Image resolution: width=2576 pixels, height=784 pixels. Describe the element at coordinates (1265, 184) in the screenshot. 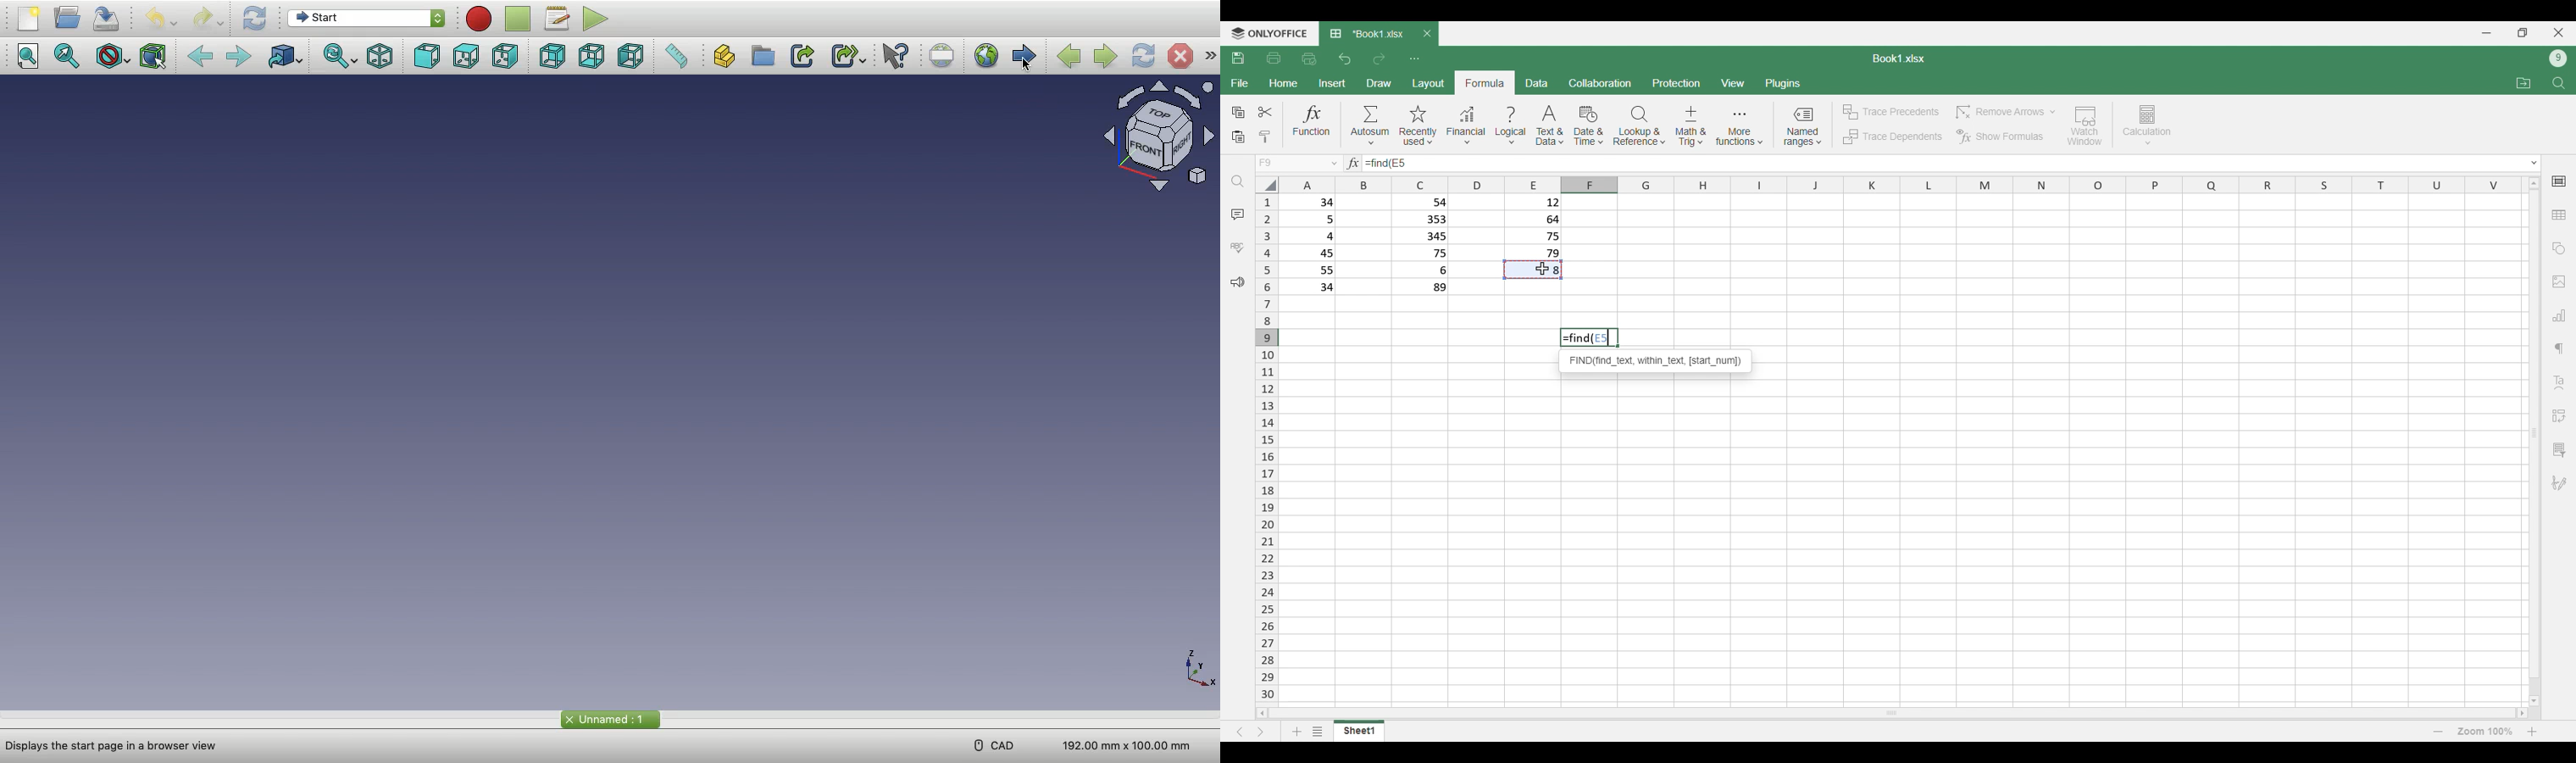

I see `Click to select all cells` at that location.